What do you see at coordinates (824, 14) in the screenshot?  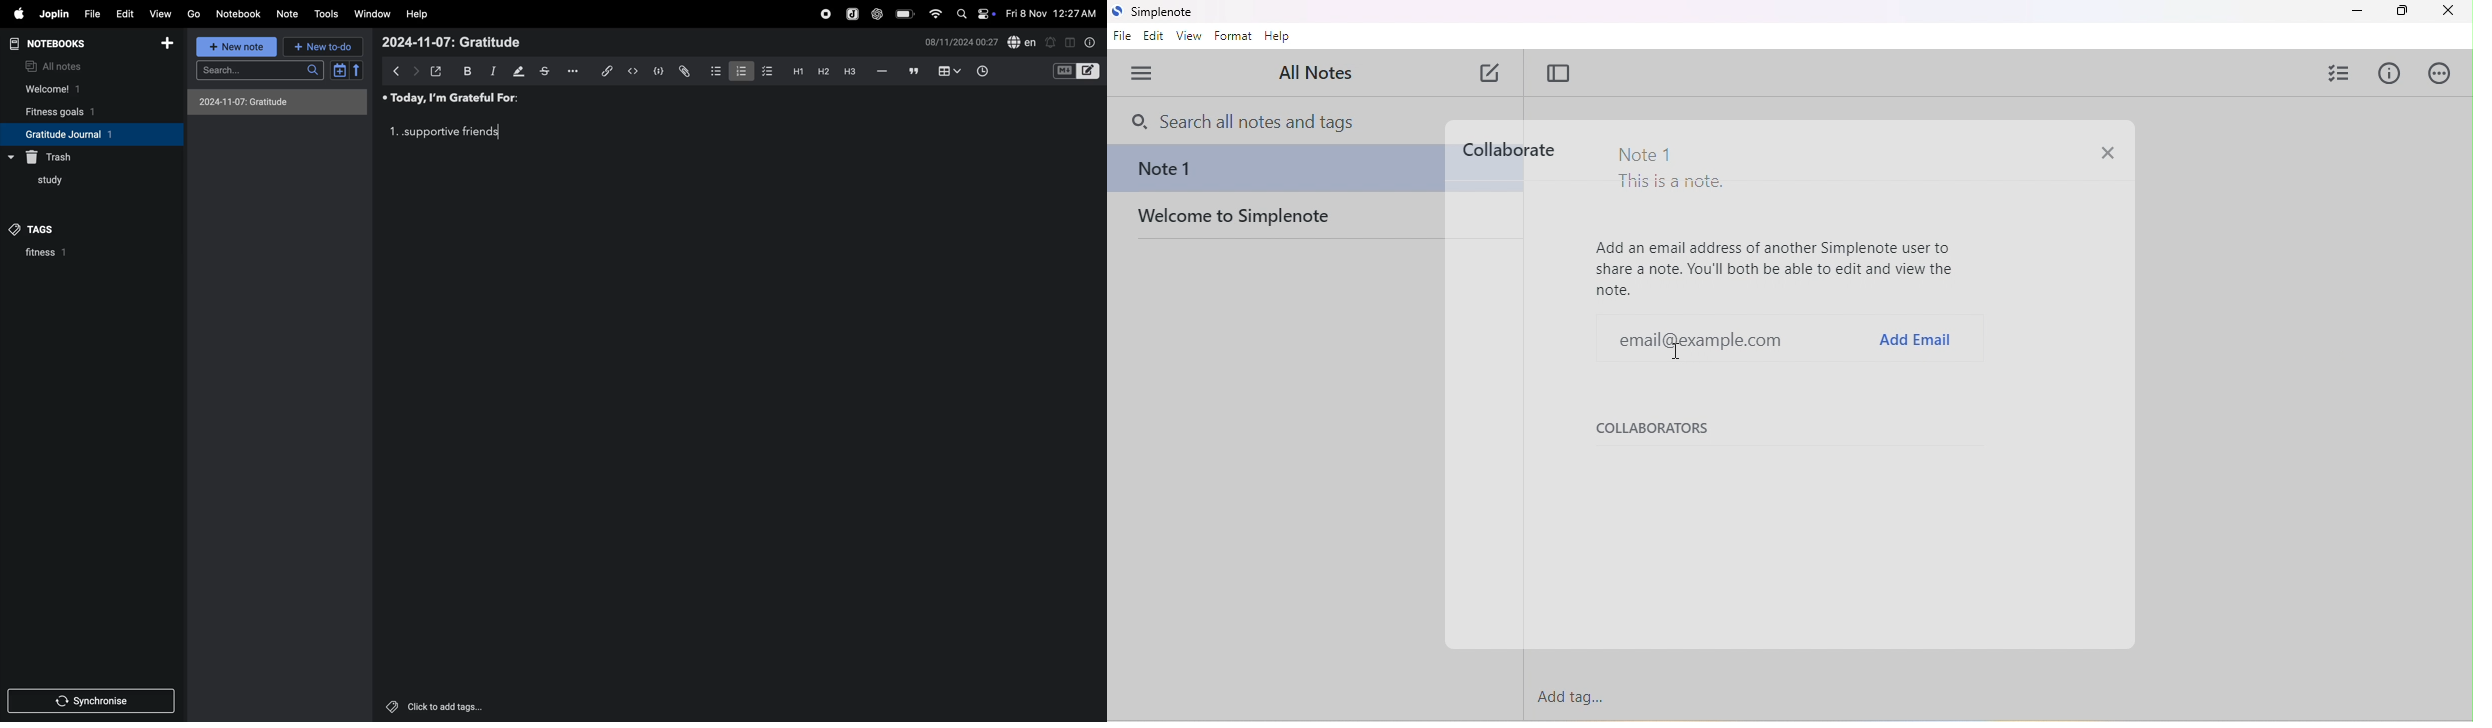 I see `record` at bounding box center [824, 14].